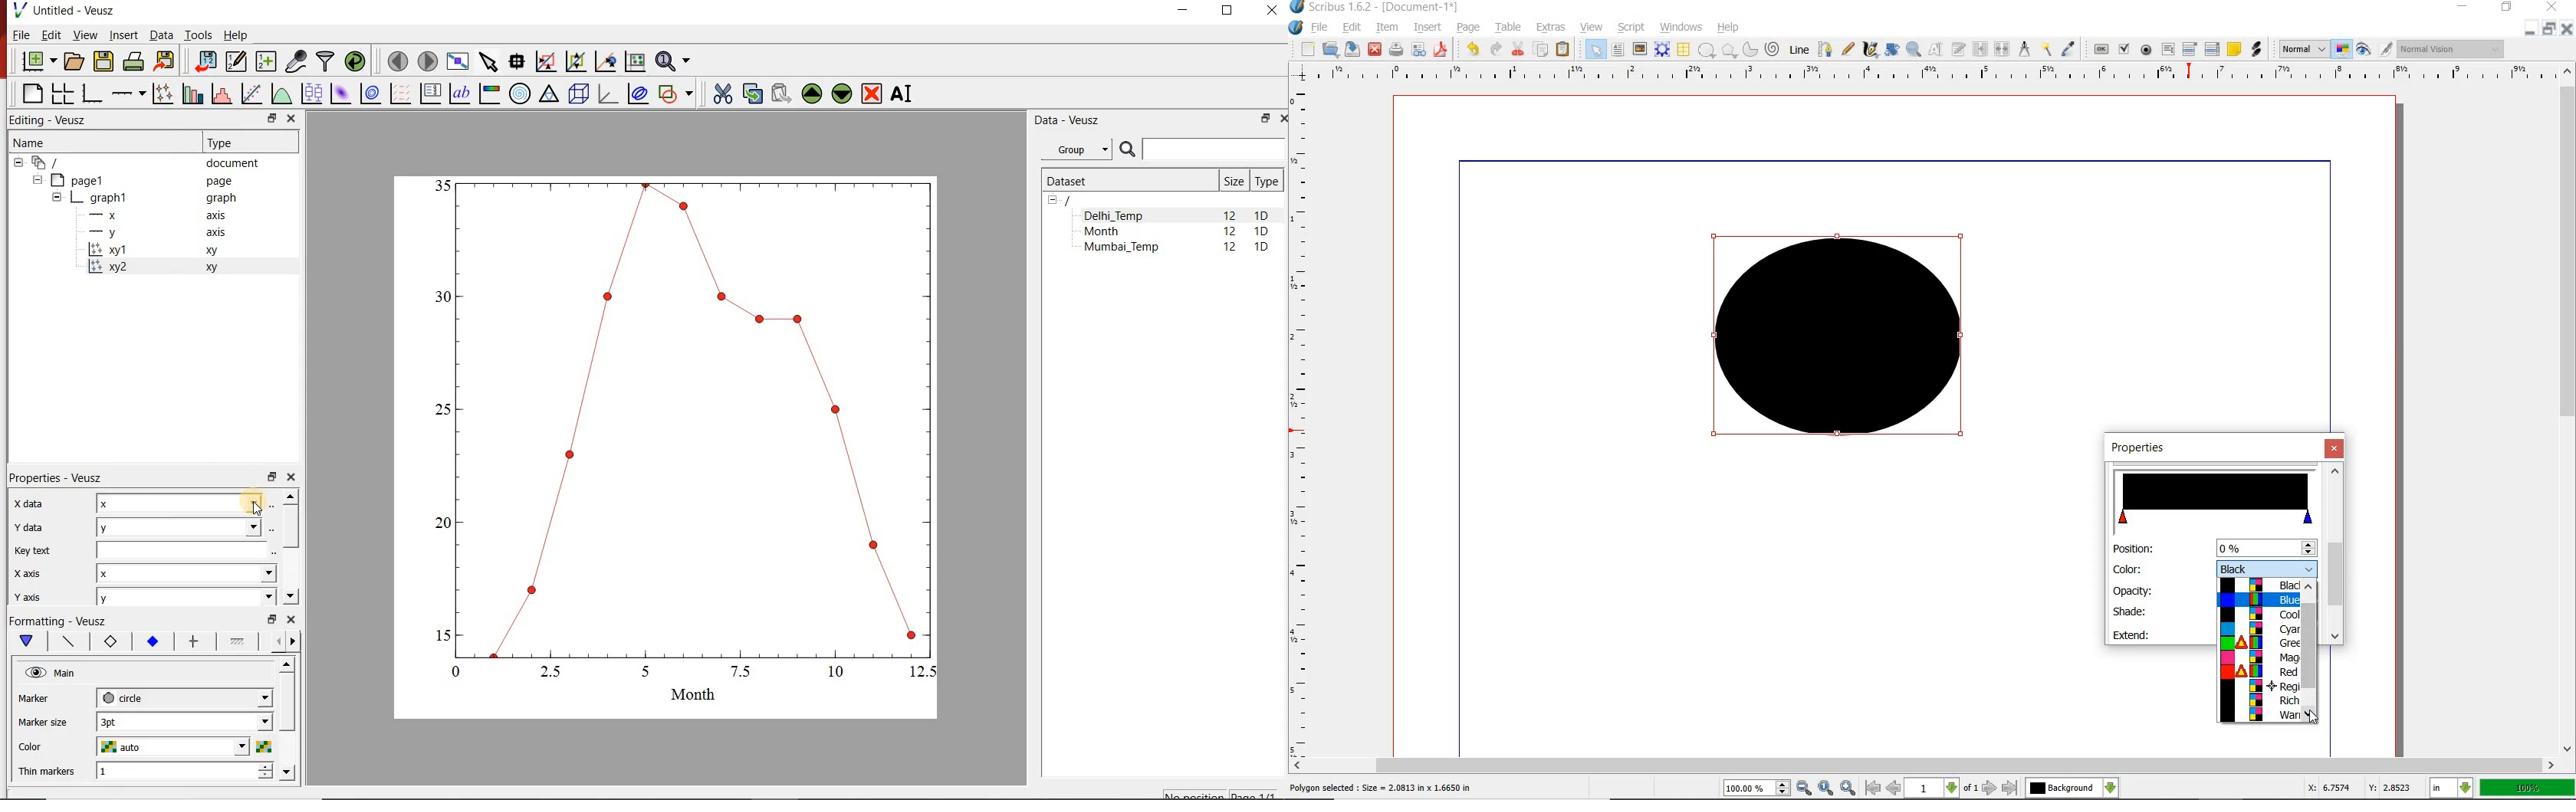  I want to click on selected, so click(1382, 789).